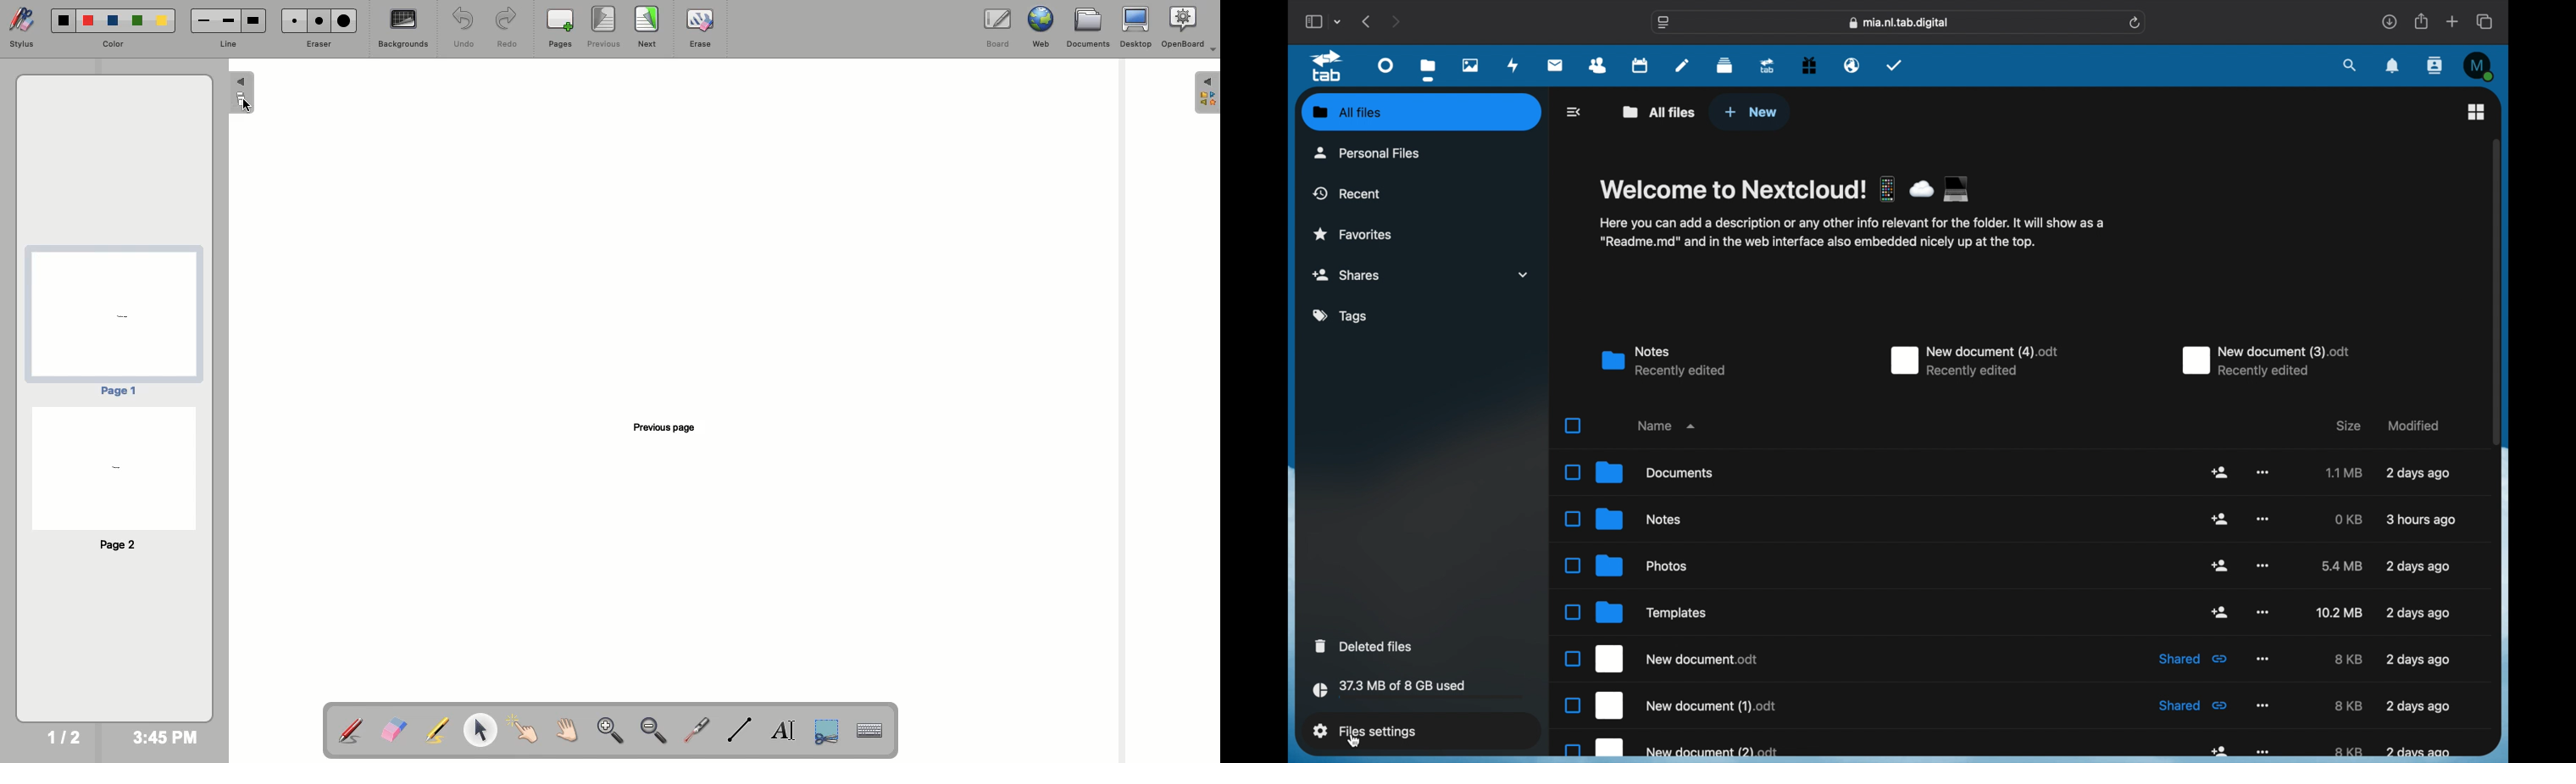 This screenshot has width=2576, height=784. I want to click on next, so click(1395, 21).